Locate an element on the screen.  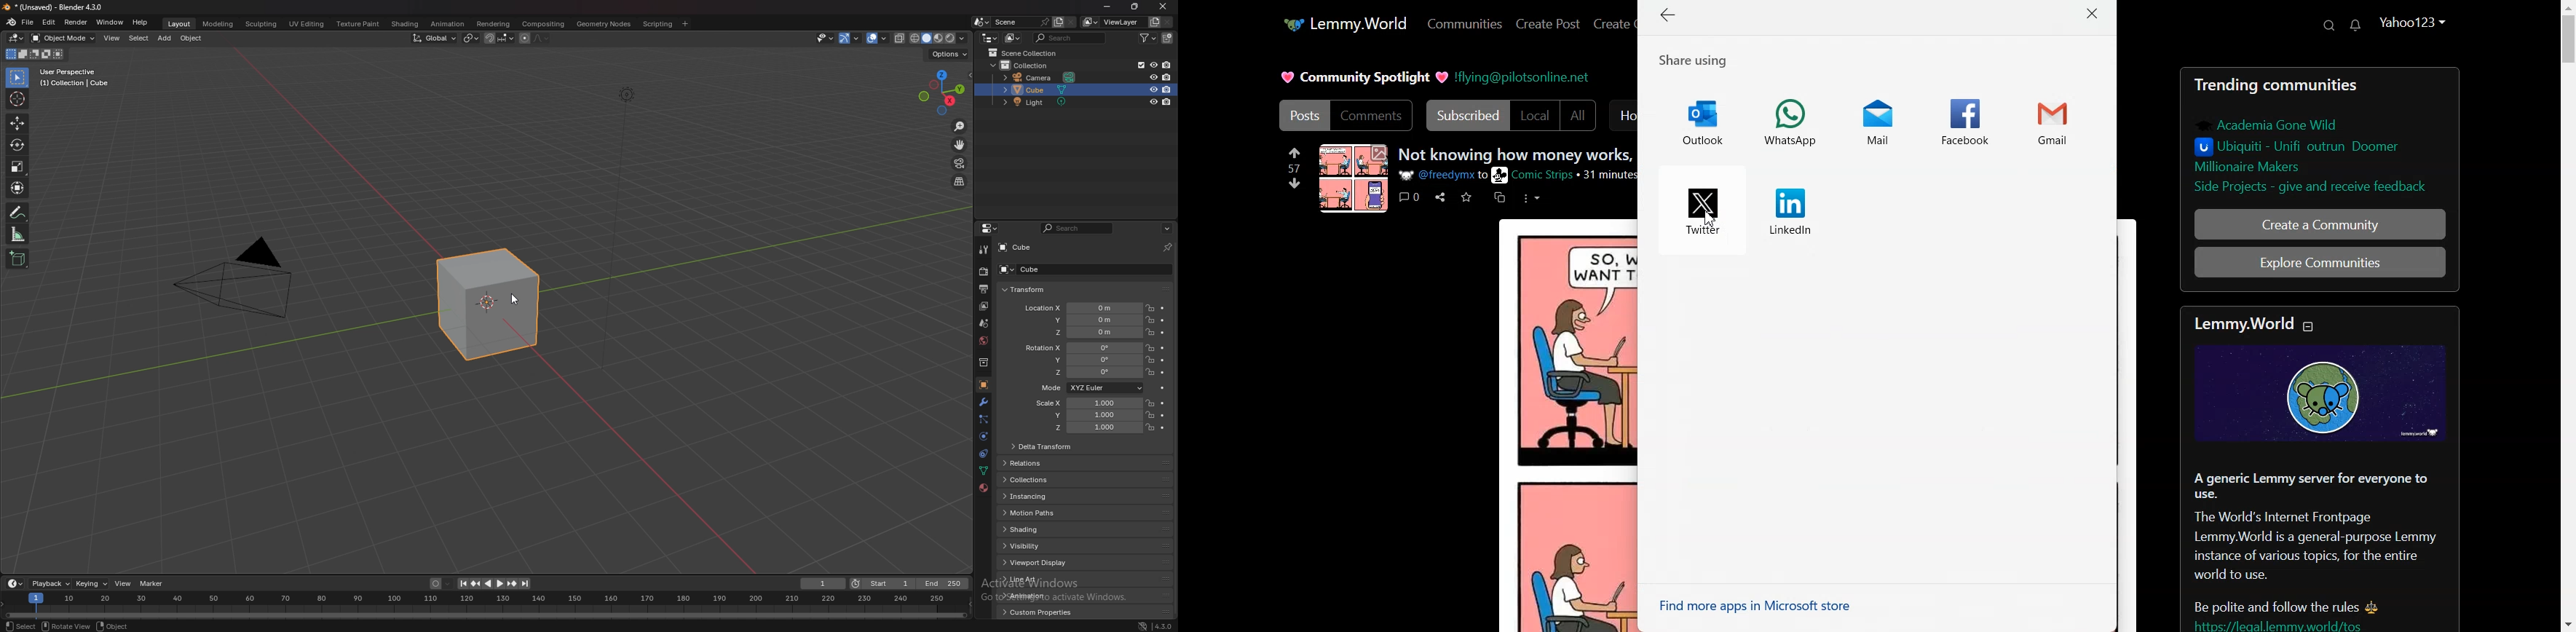
close is located at coordinates (1164, 6).